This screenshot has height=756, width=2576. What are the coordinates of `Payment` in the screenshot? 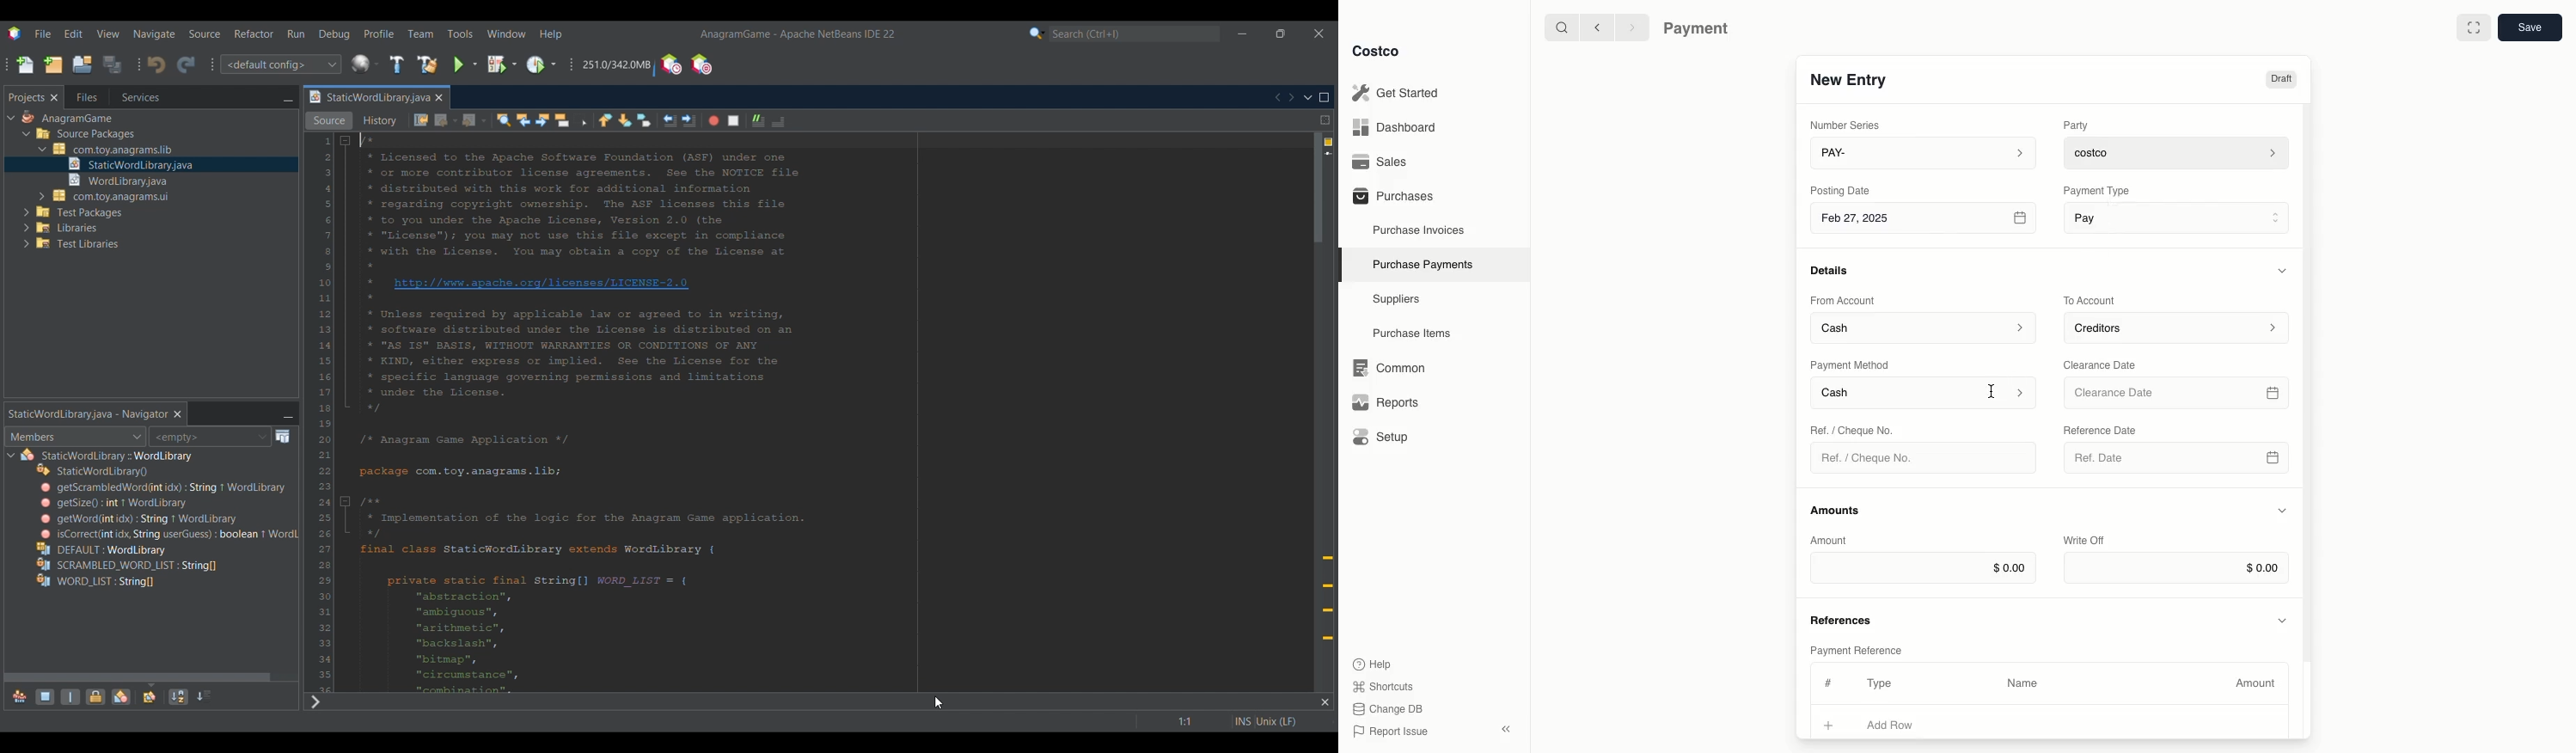 It's located at (1700, 30).